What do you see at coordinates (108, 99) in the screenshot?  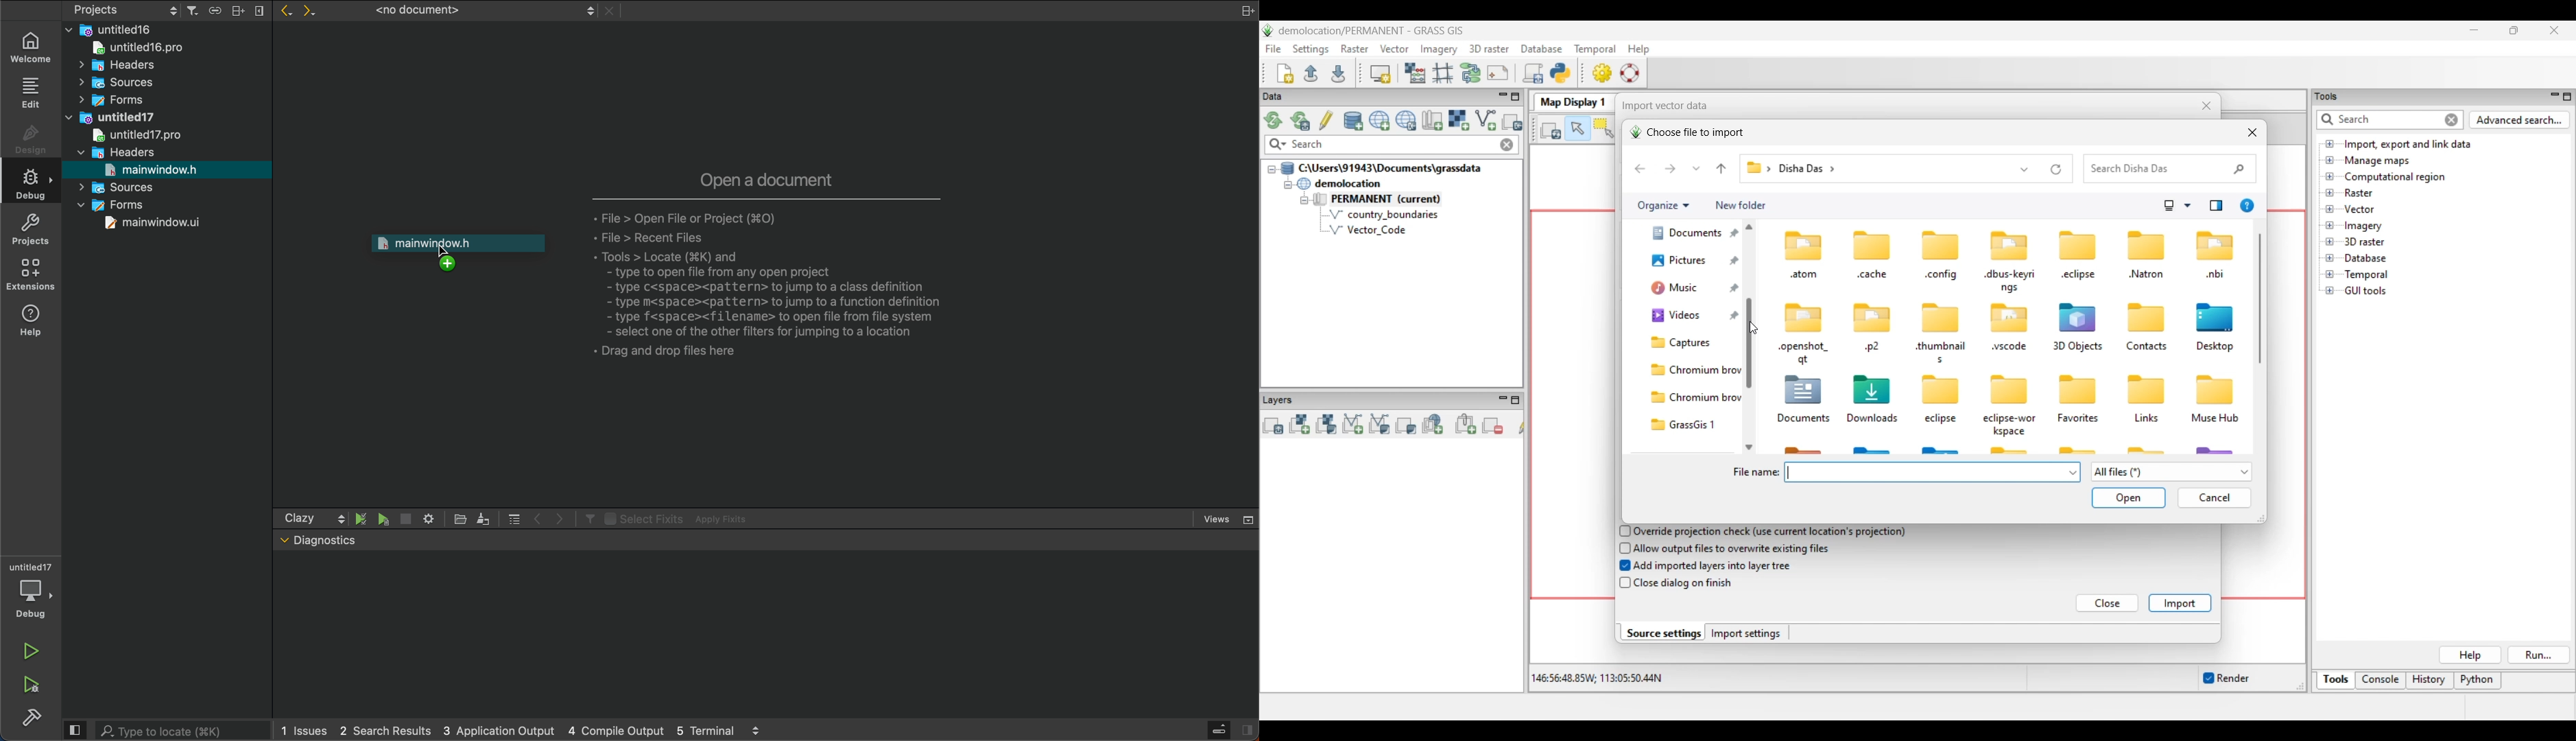 I see `Forms` at bounding box center [108, 99].